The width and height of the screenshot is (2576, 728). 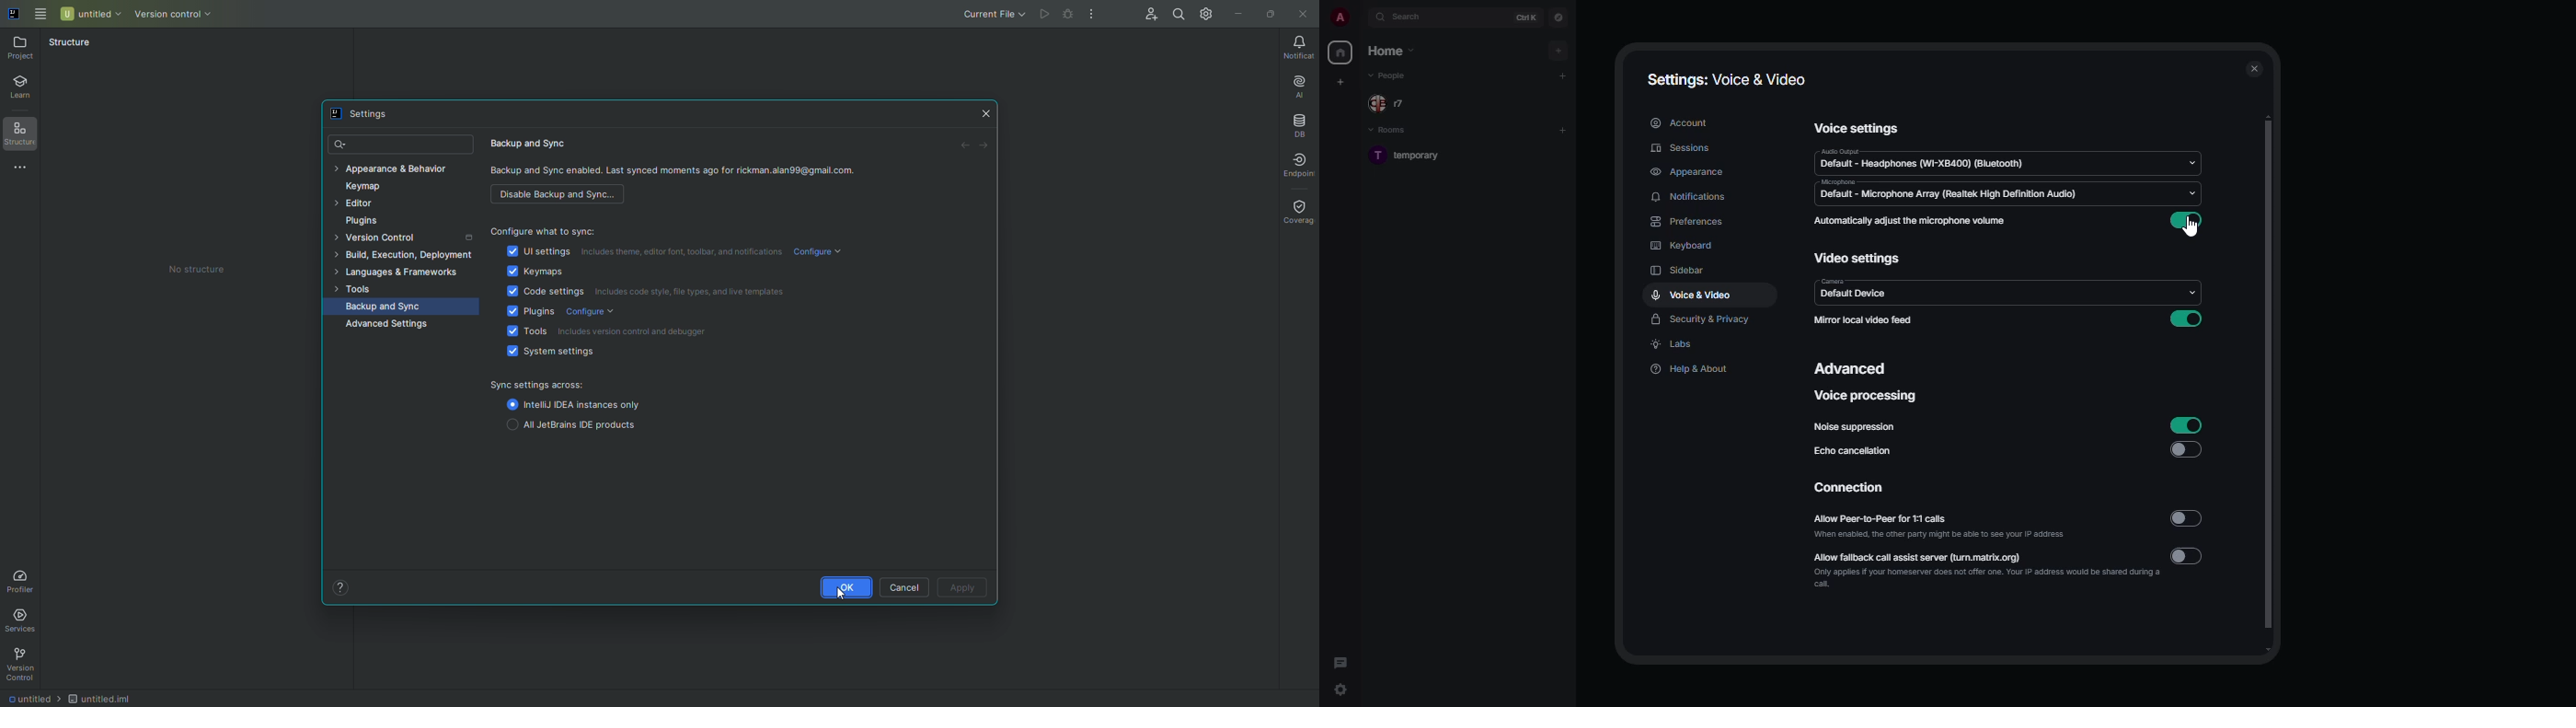 I want to click on add, so click(x=1563, y=74).